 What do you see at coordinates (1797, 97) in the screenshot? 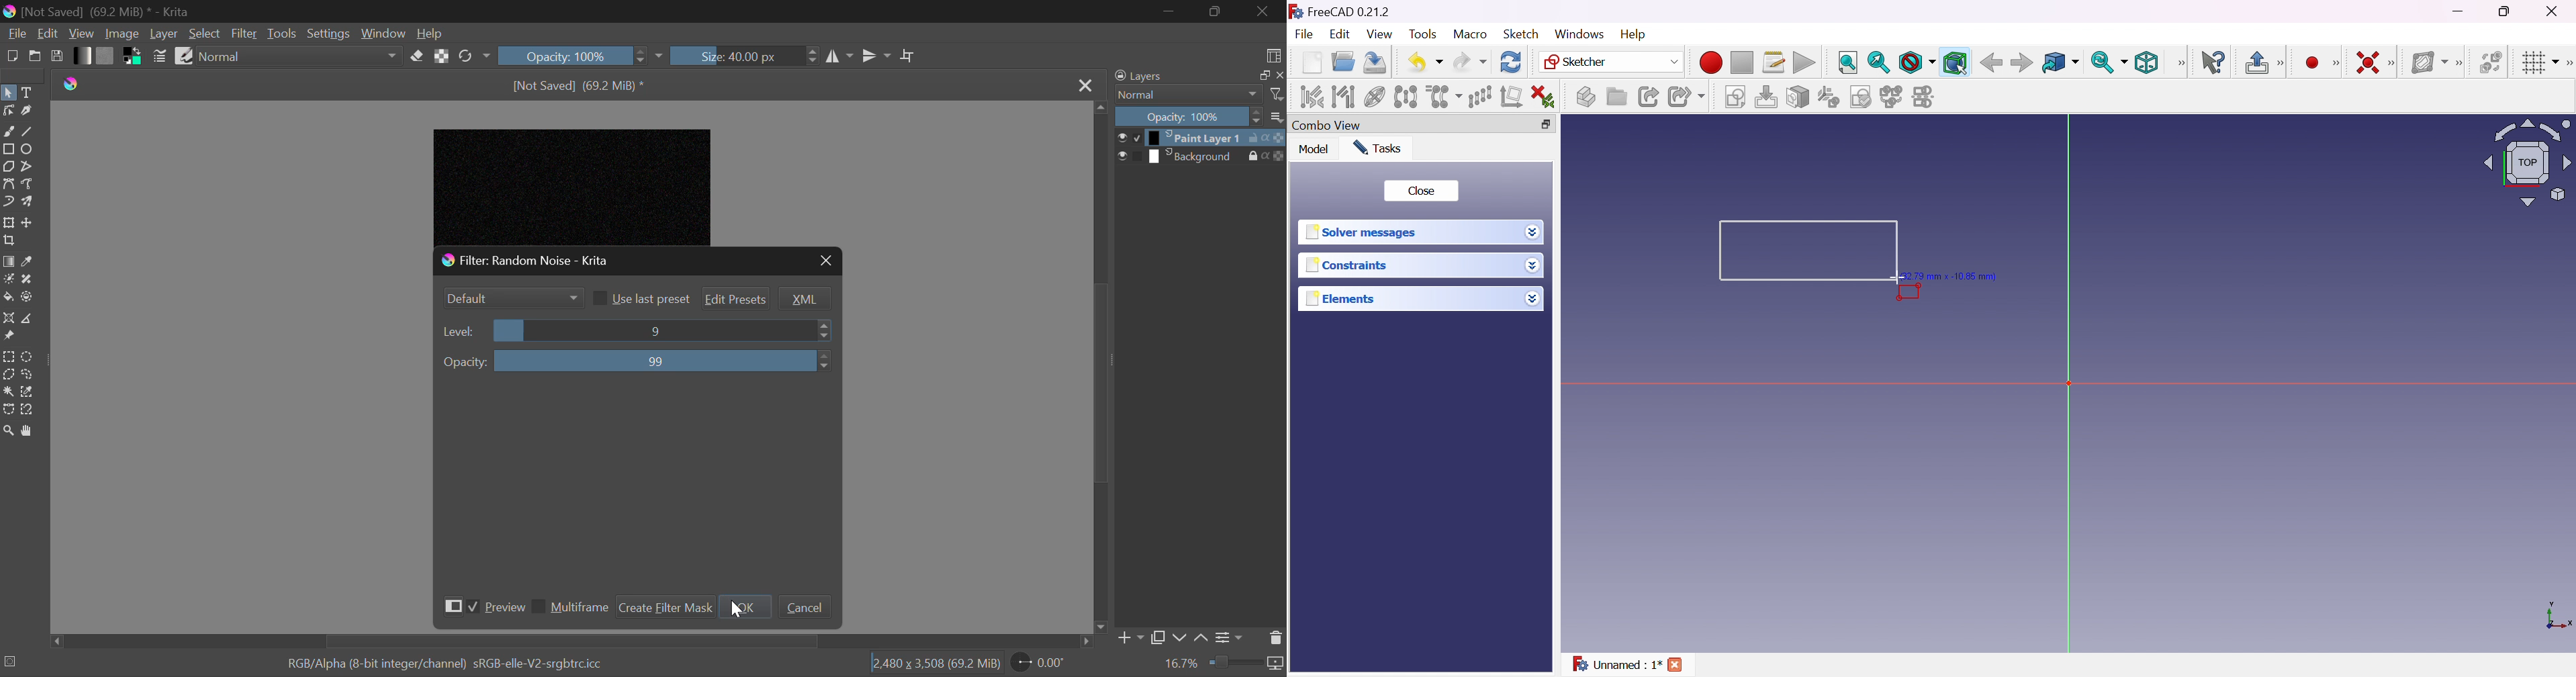
I see `Map sketch to face` at bounding box center [1797, 97].